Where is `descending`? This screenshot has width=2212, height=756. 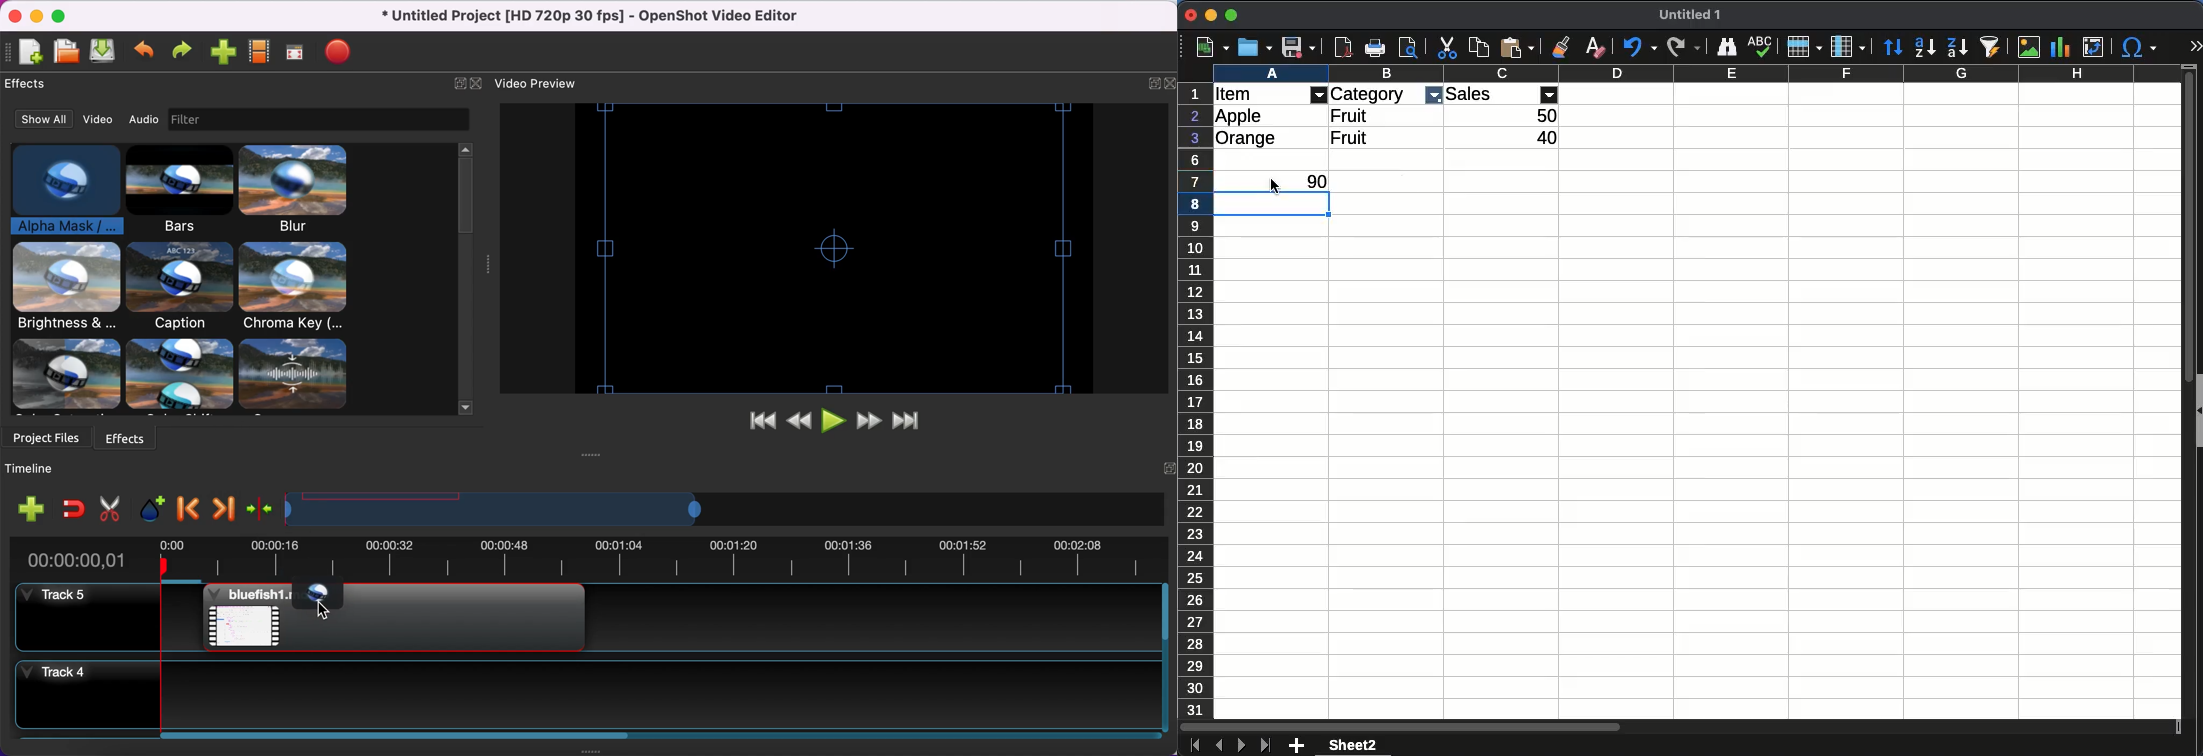
descending is located at coordinates (1924, 48).